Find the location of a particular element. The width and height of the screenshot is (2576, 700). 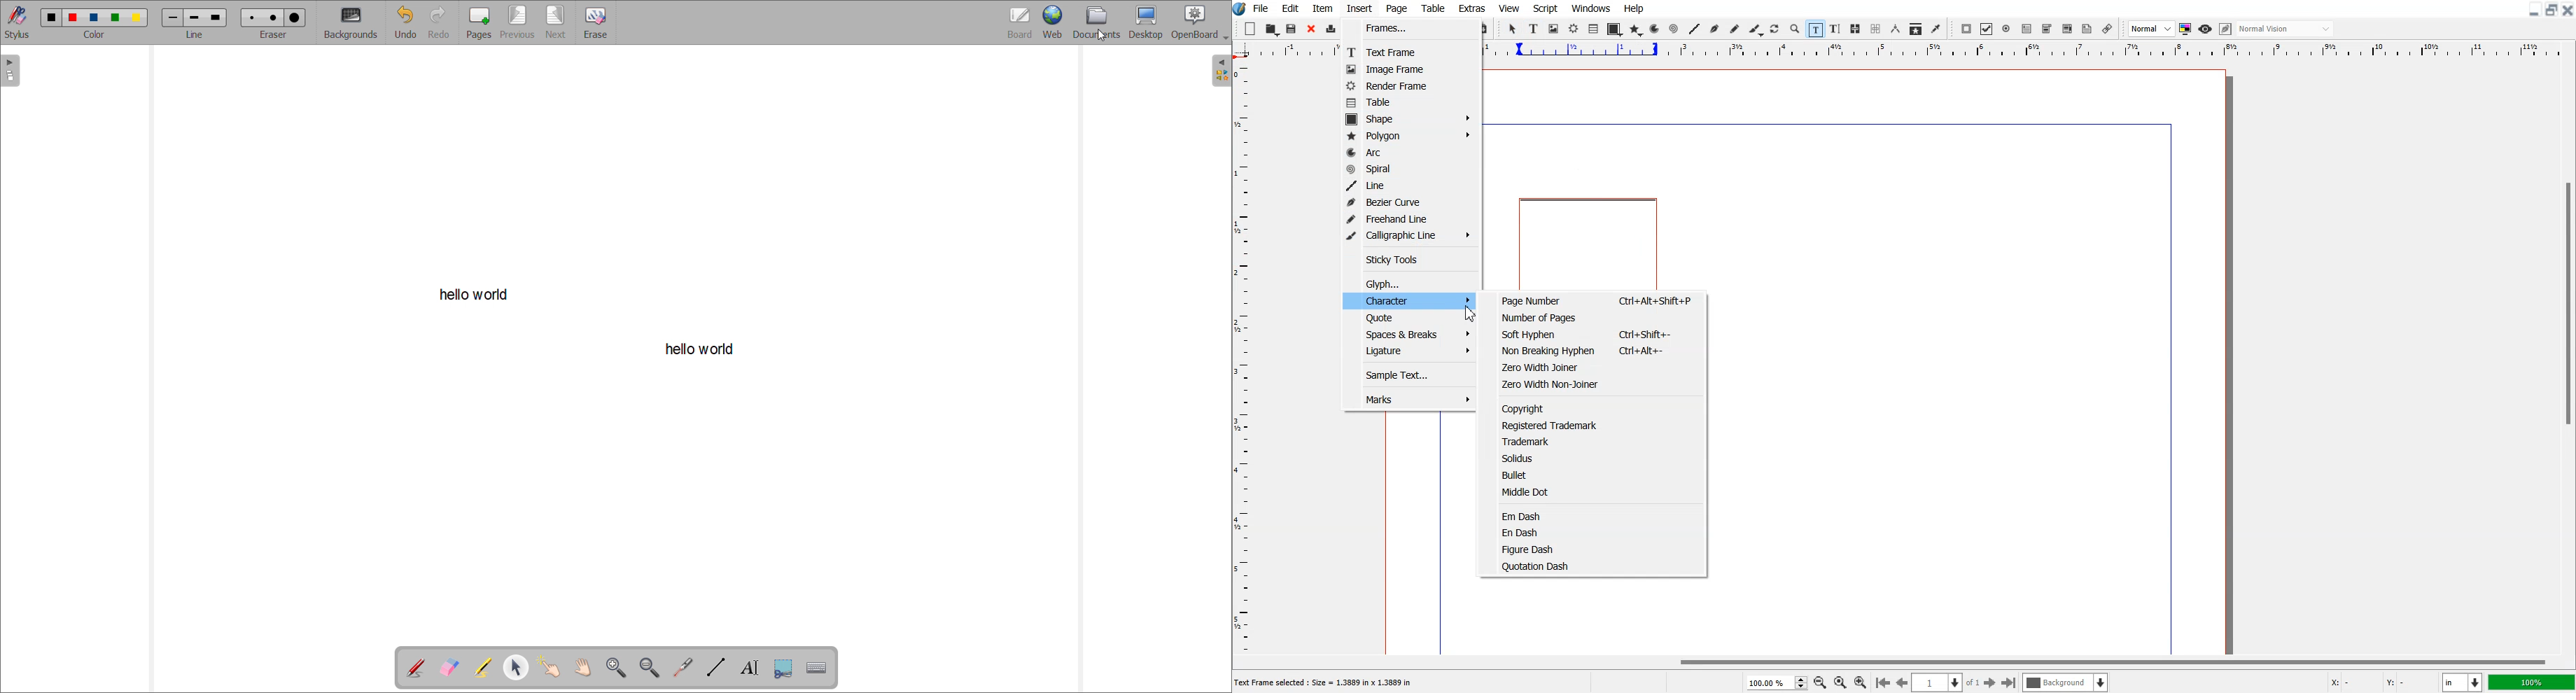

Maximize is located at coordinates (2552, 9).